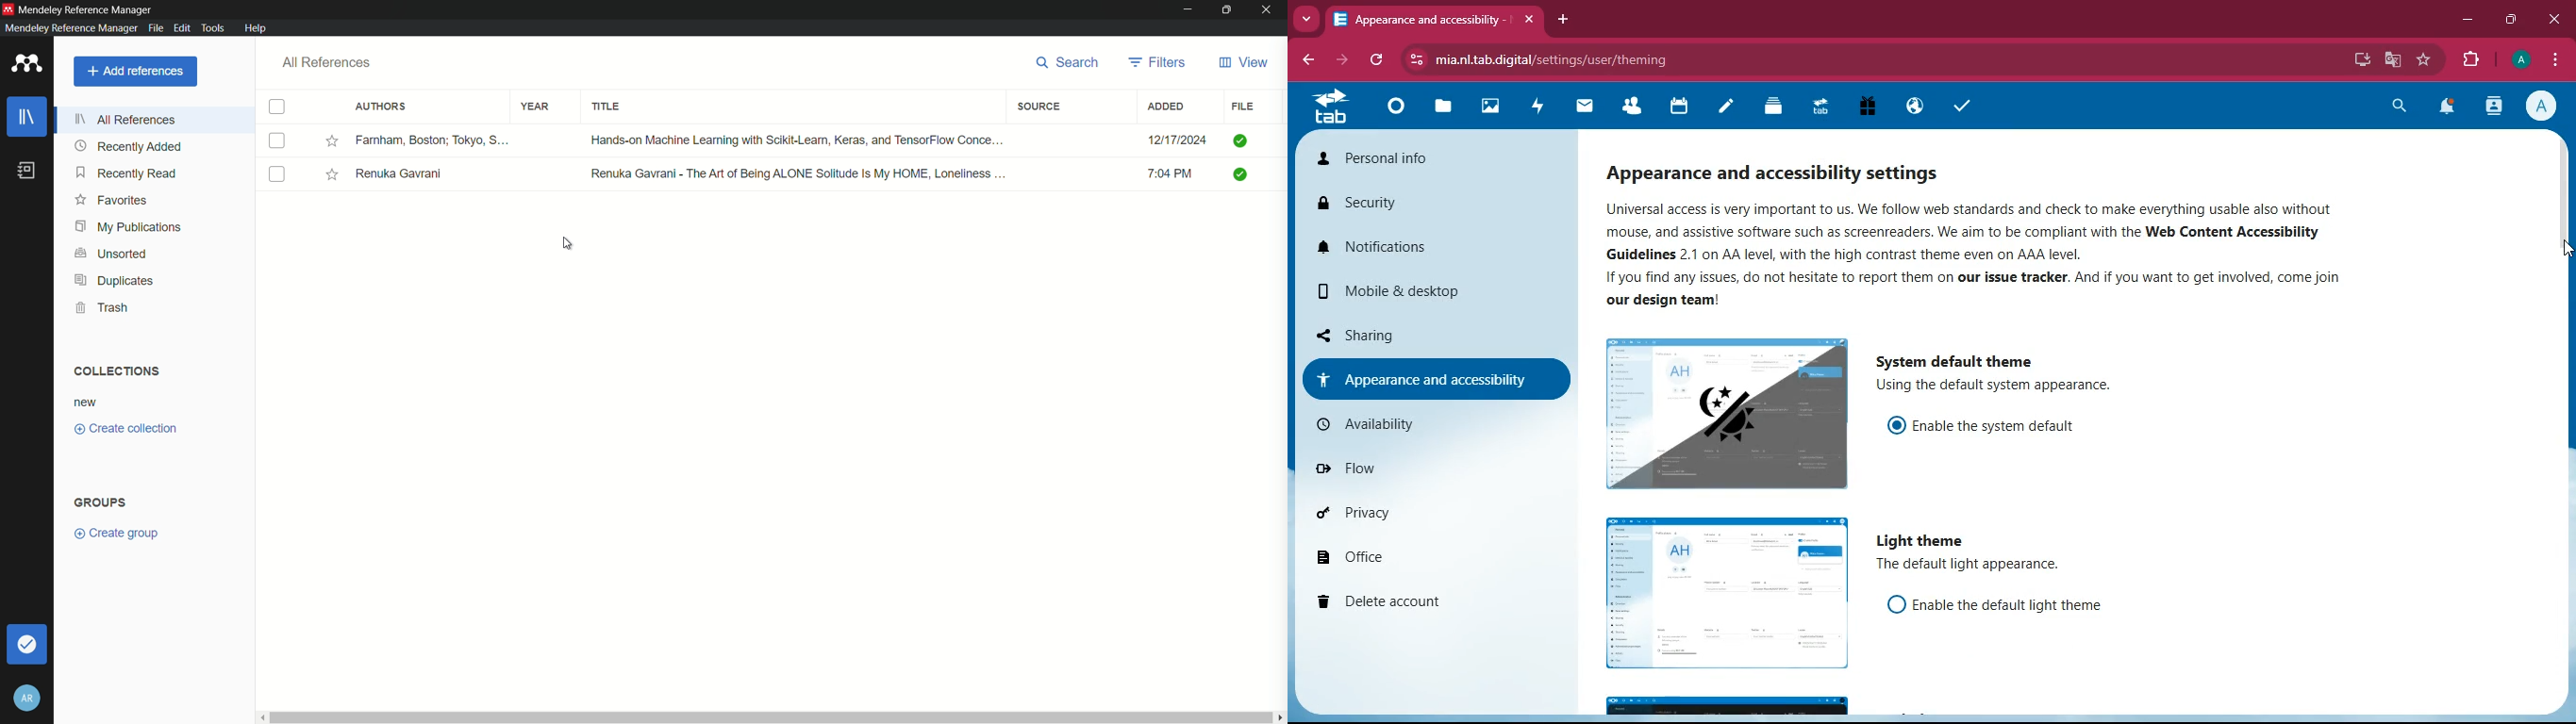 This screenshot has width=2576, height=728. Describe the element at coordinates (1972, 255) in the screenshot. I see `Universal access is very important to us. We follow web standards and check to make everything usable also without
mouse, and assistive software such as screenreaders. We aim to be compliant with the Web Content Accessibility
Guidelines 2.1 on AA level, with the high contrast theme even on AAA level,

If you find any issues, do not hesitate to report them on our issue tracker. And if you want to get involved, come join
our design team!` at that location.